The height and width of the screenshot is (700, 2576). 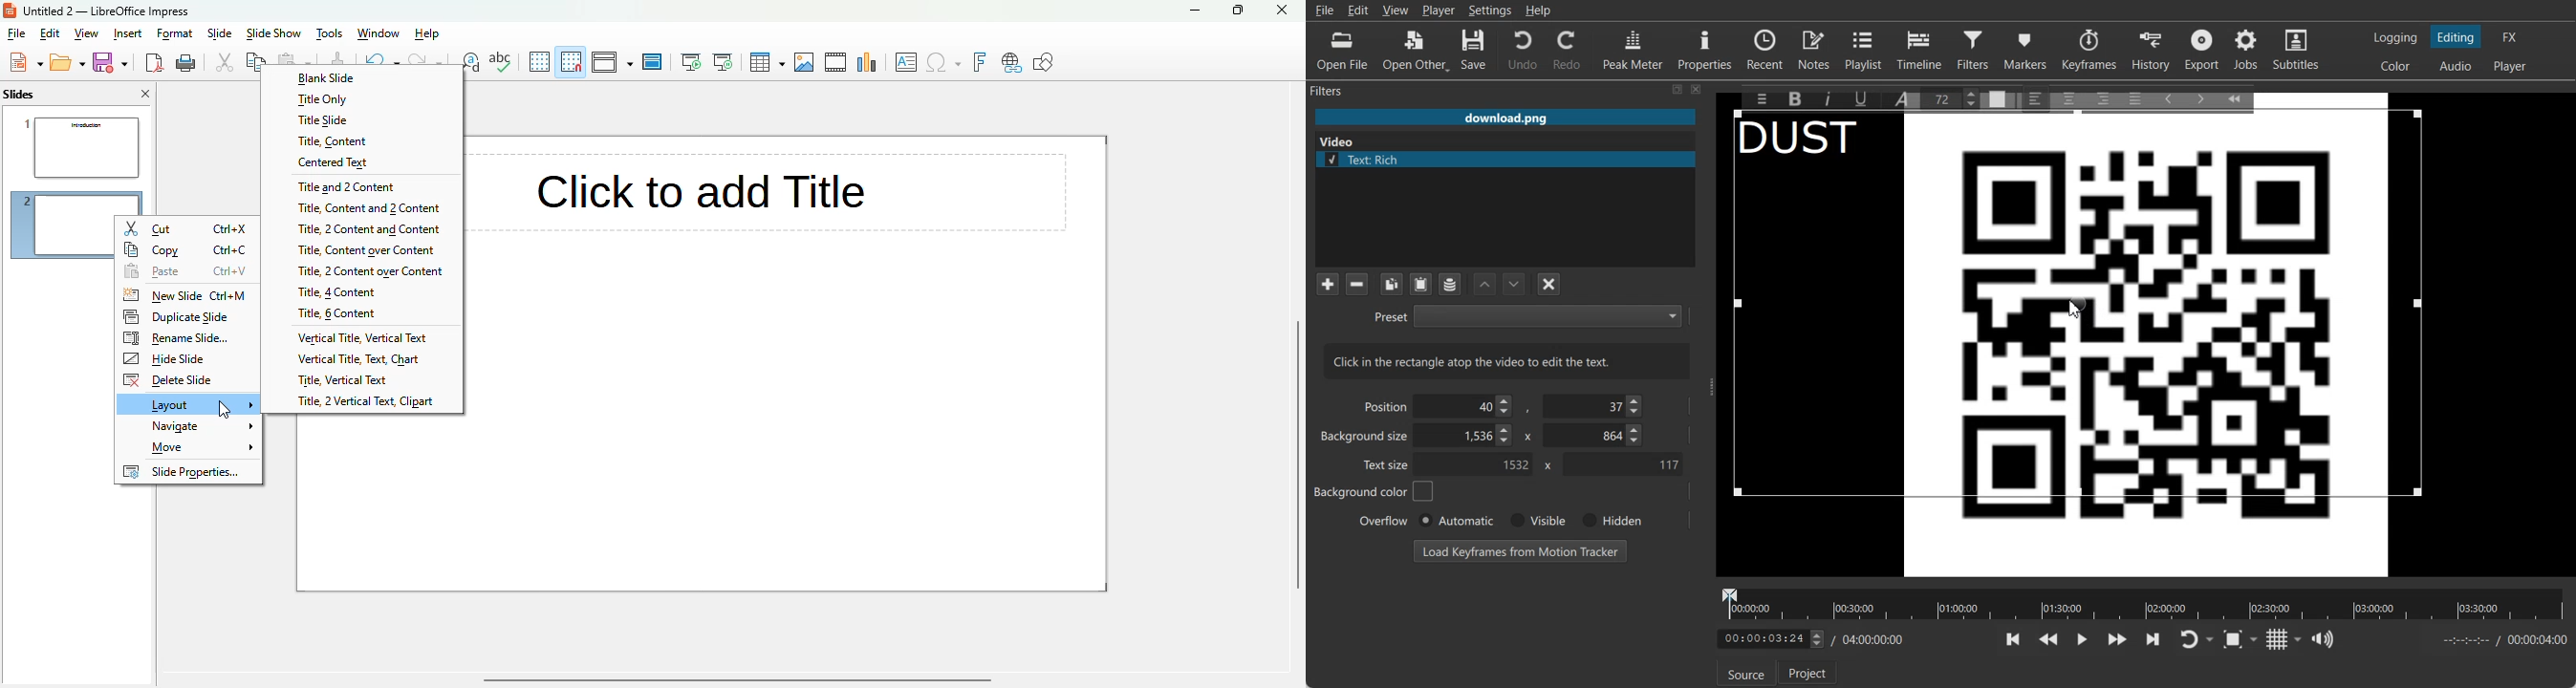 I want to click on History, so click(x=2153, y=50).